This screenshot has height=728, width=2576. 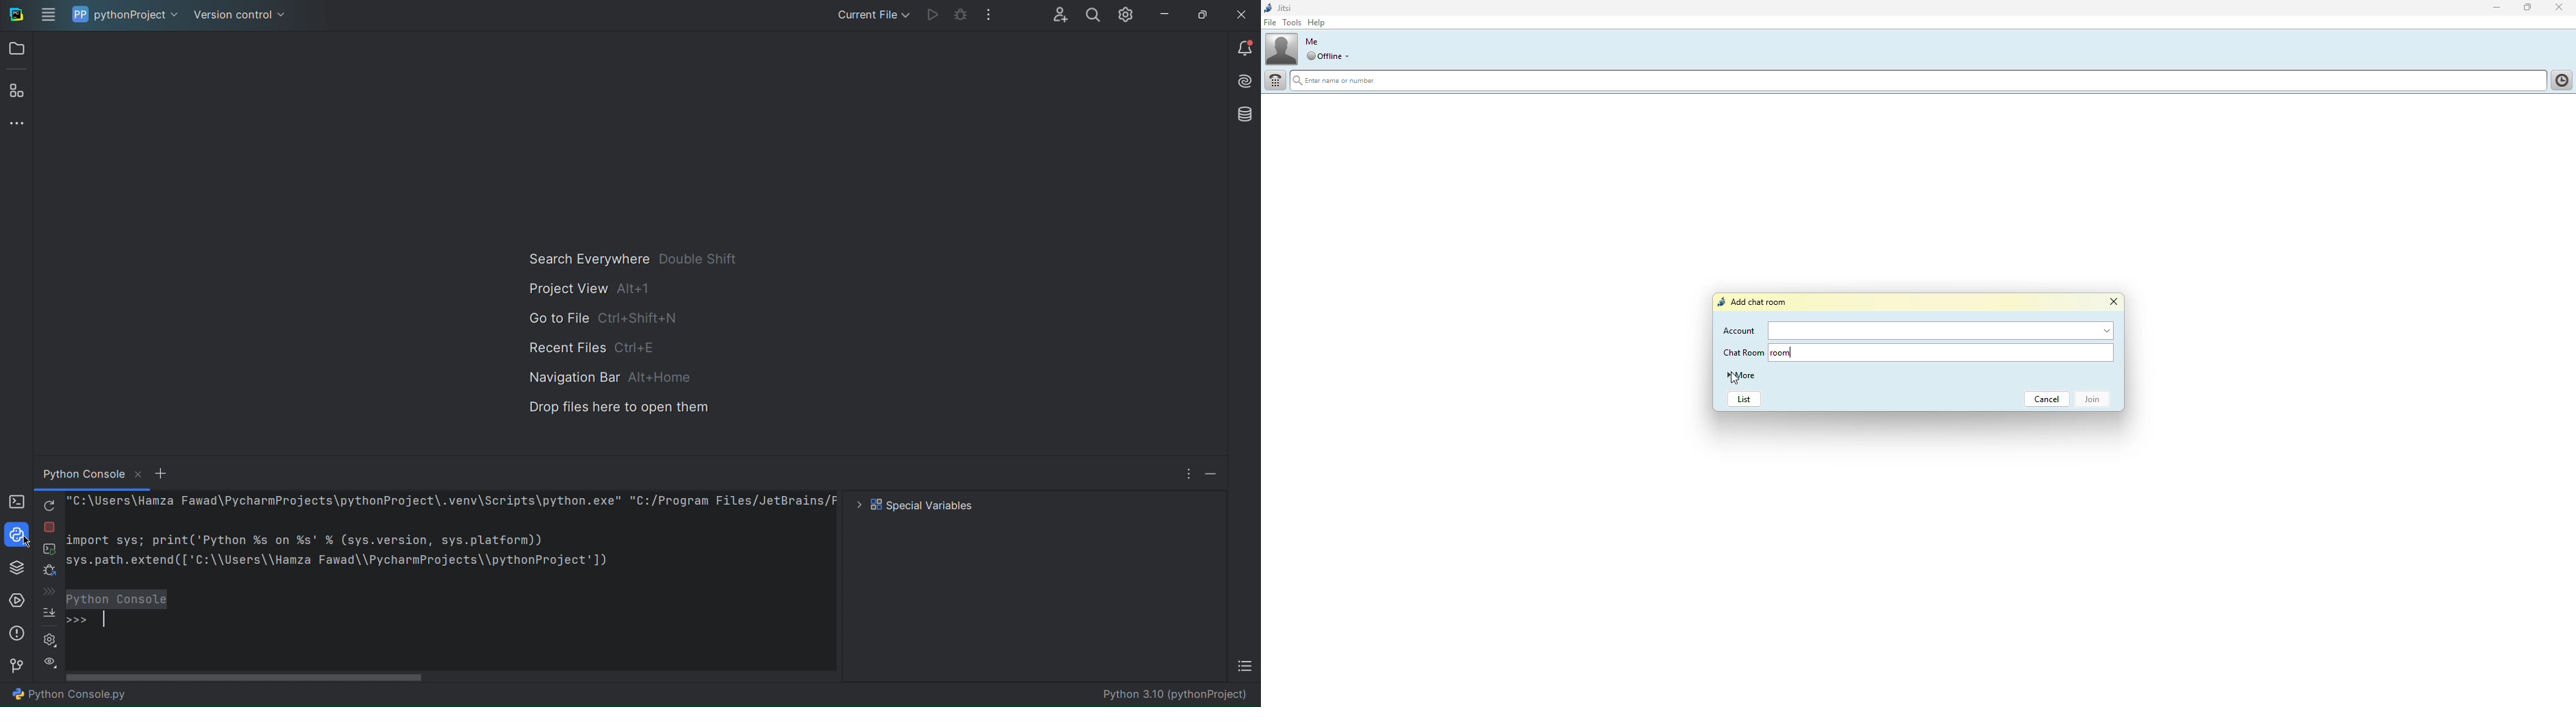 I want to click on close, so click(x=2116, y=302).